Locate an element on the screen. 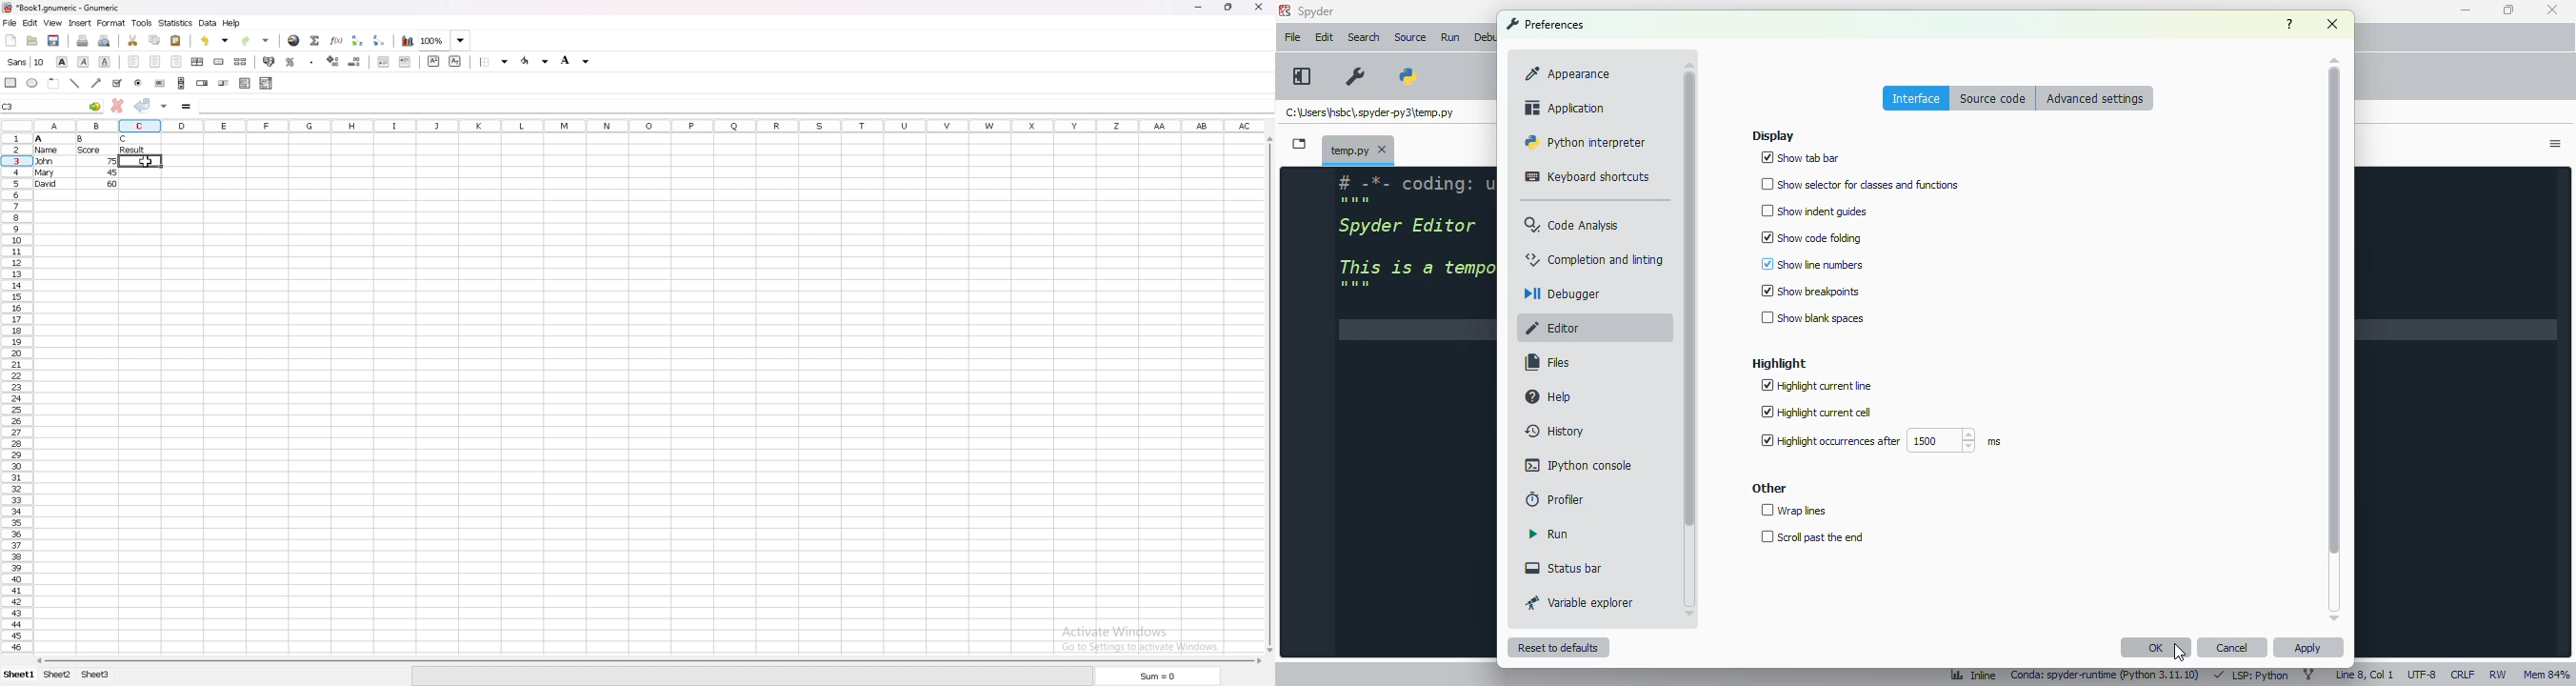 Image resolution: width=2576 pixels, height=700 pixels. PYTHONPATH manager is located at coordinates (1416, 70).